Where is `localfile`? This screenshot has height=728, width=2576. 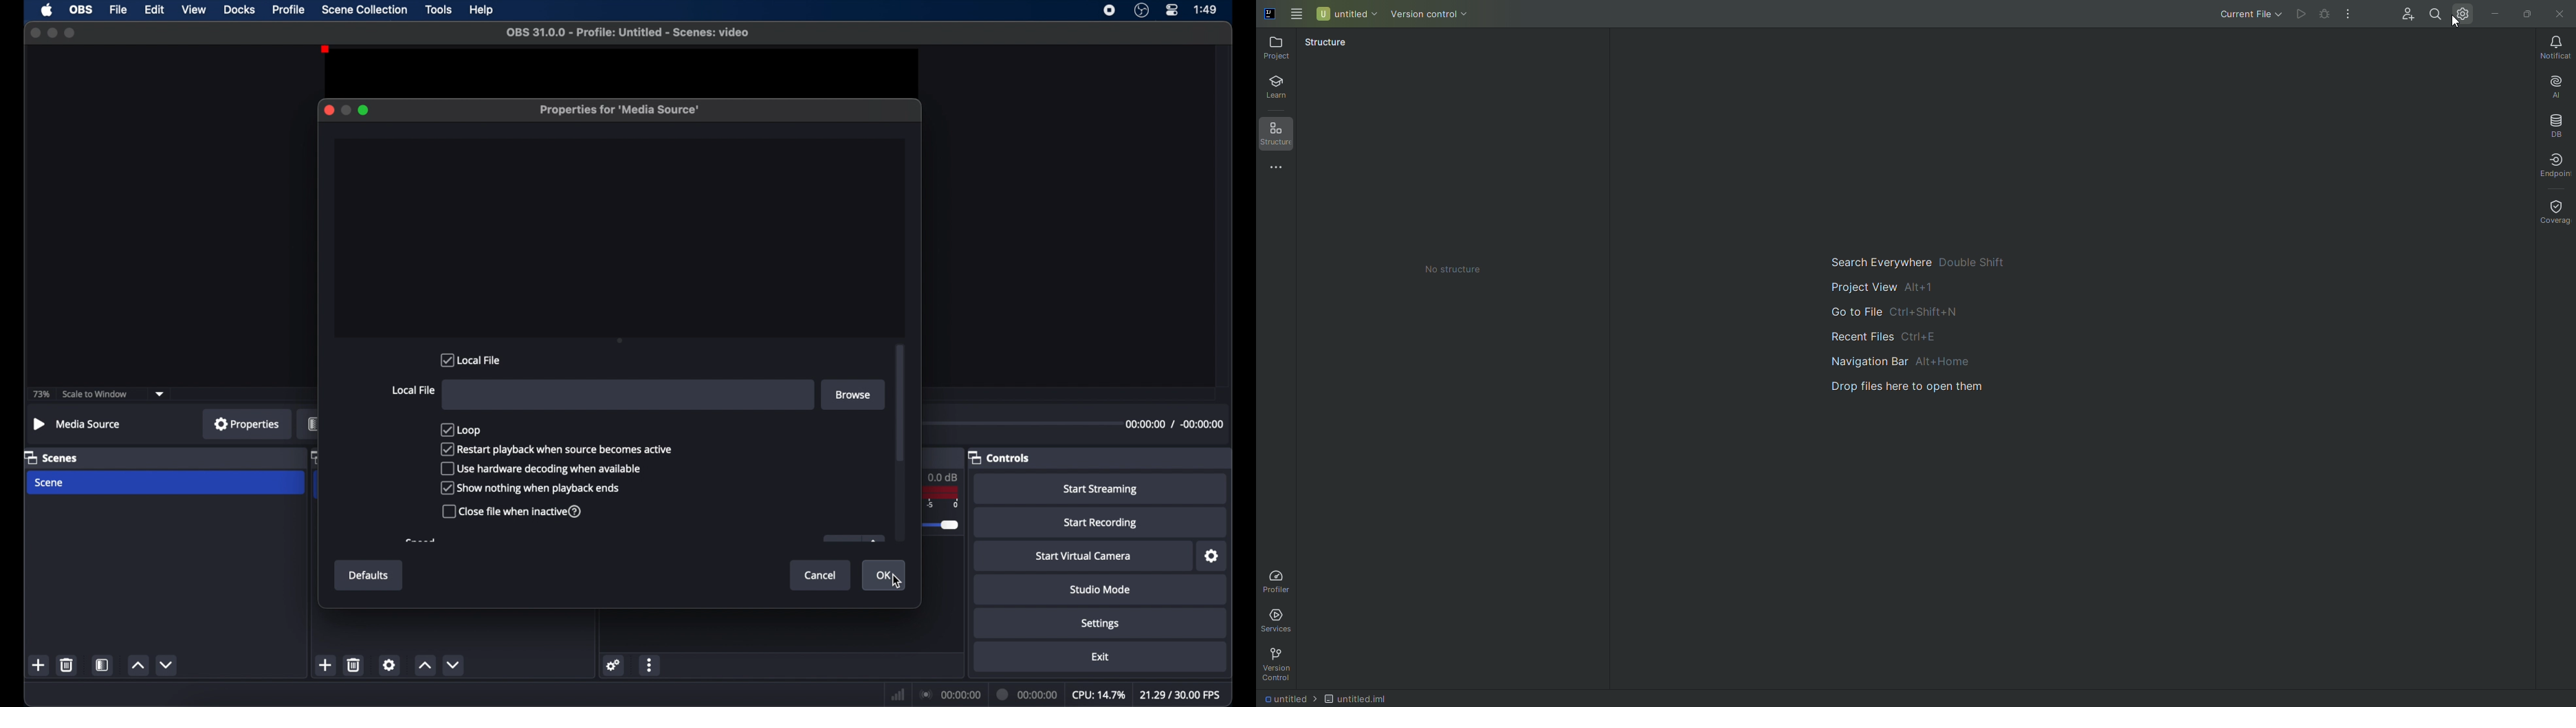
localfile is located at coordinates (472, 359).